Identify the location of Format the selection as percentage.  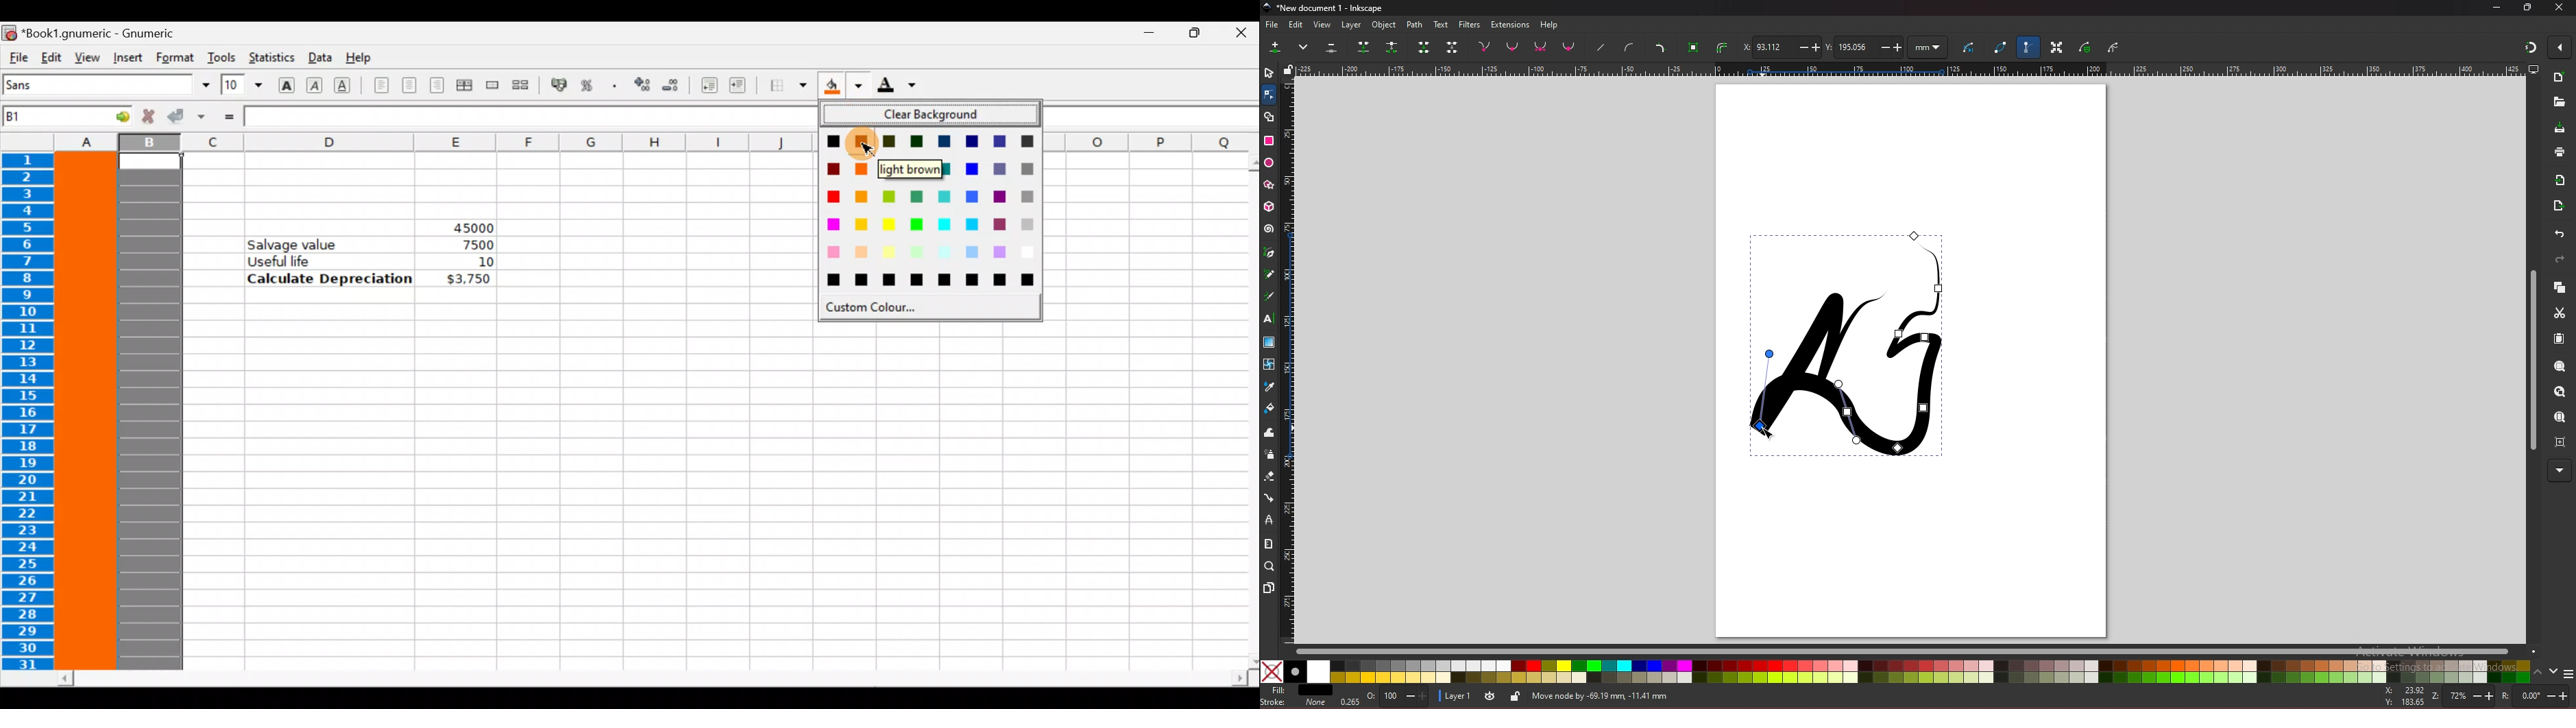
(589, 87).